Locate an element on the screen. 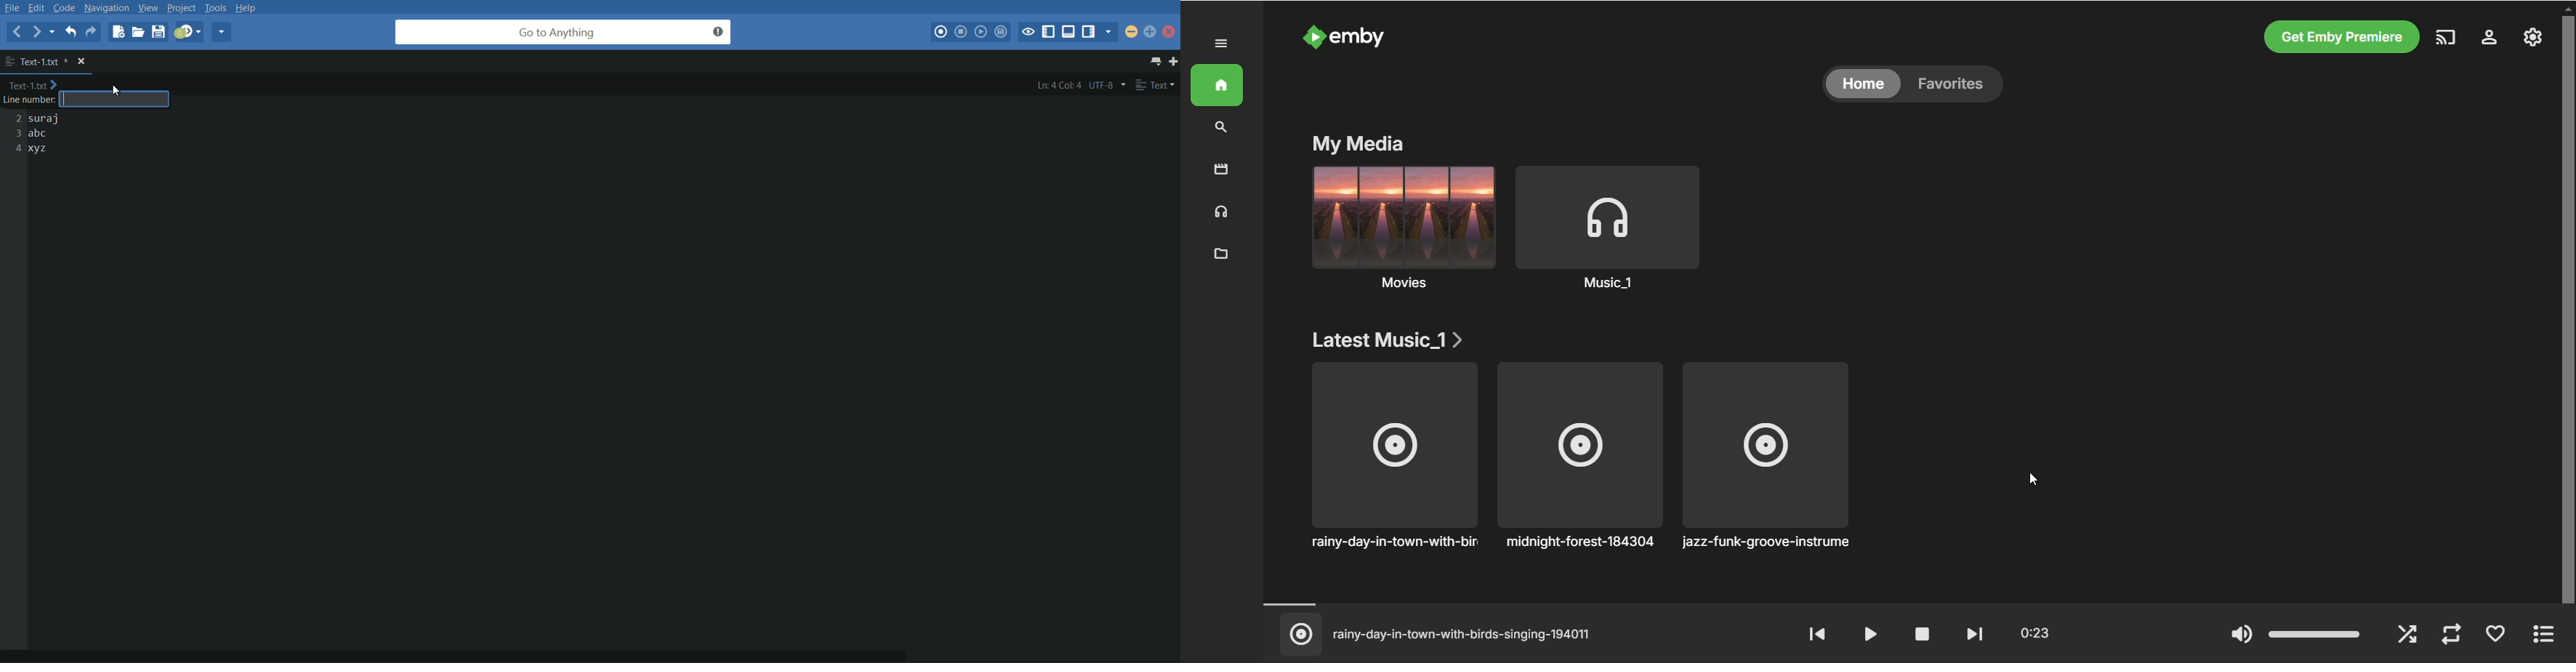 The image size is (2576, 672). logo is located at coordinates (1309, 38).